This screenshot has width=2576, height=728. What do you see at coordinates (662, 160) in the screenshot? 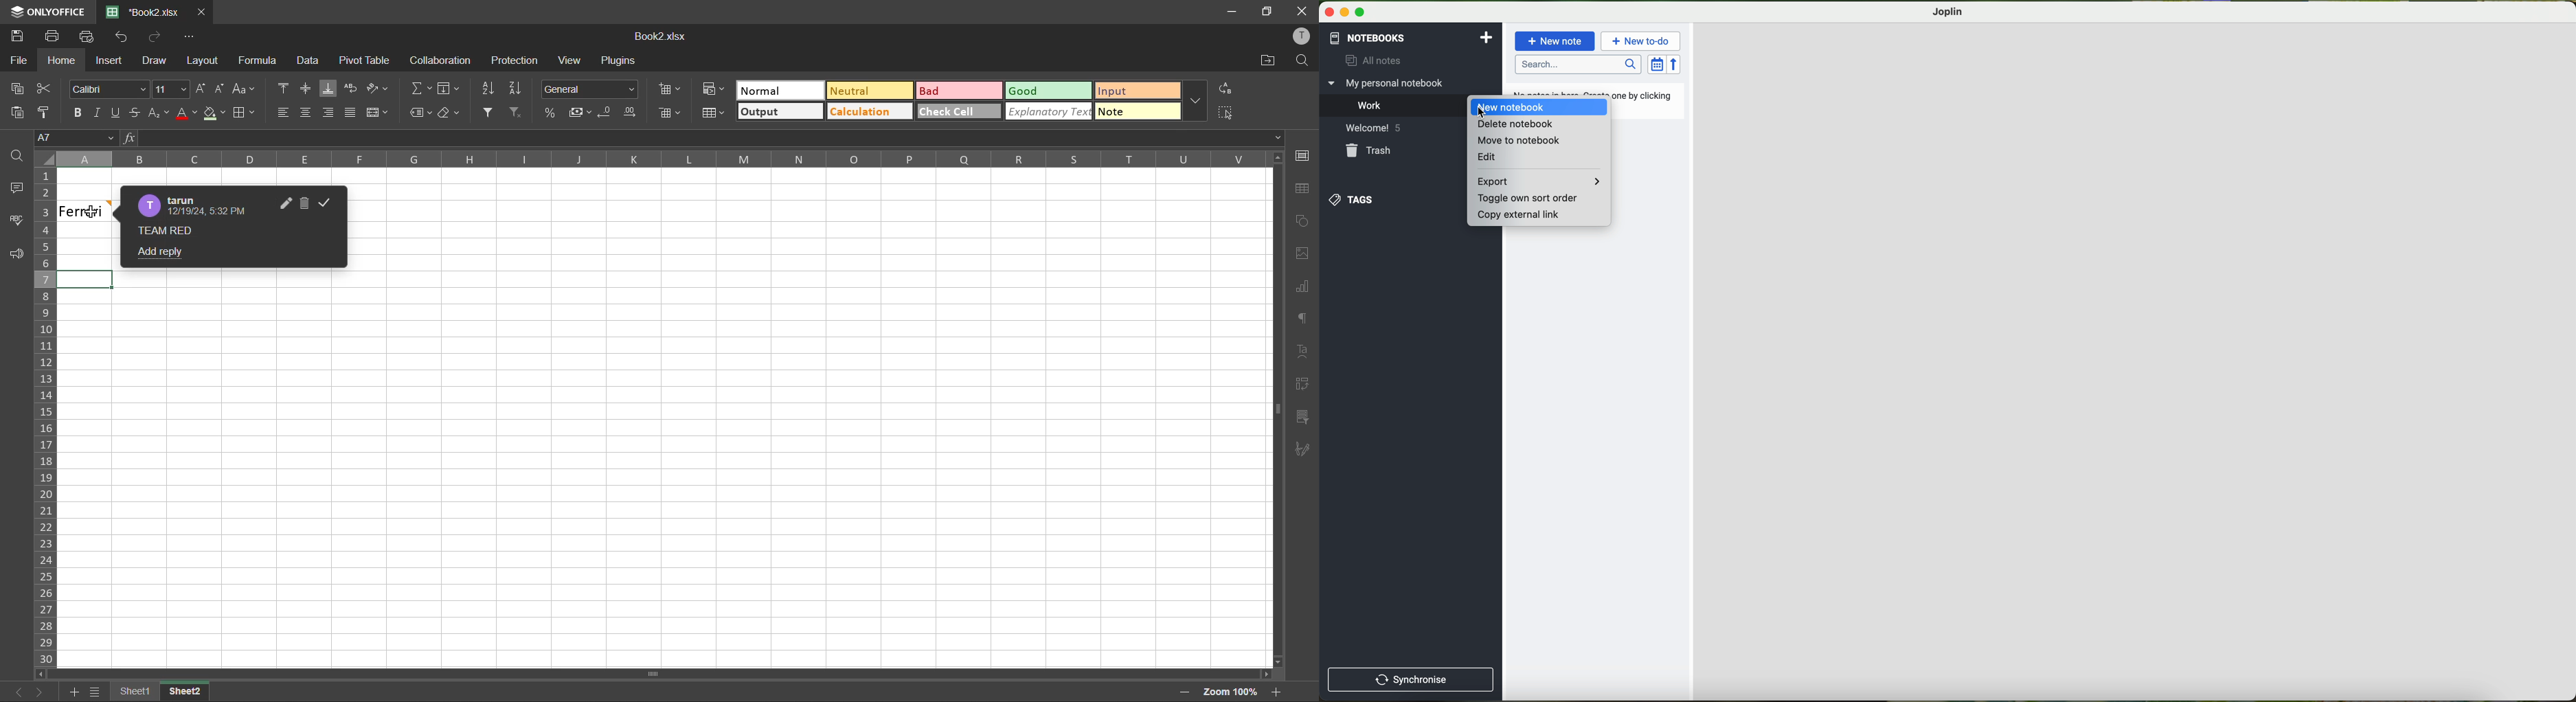
I see `column names` at bounding box center [662, 160].